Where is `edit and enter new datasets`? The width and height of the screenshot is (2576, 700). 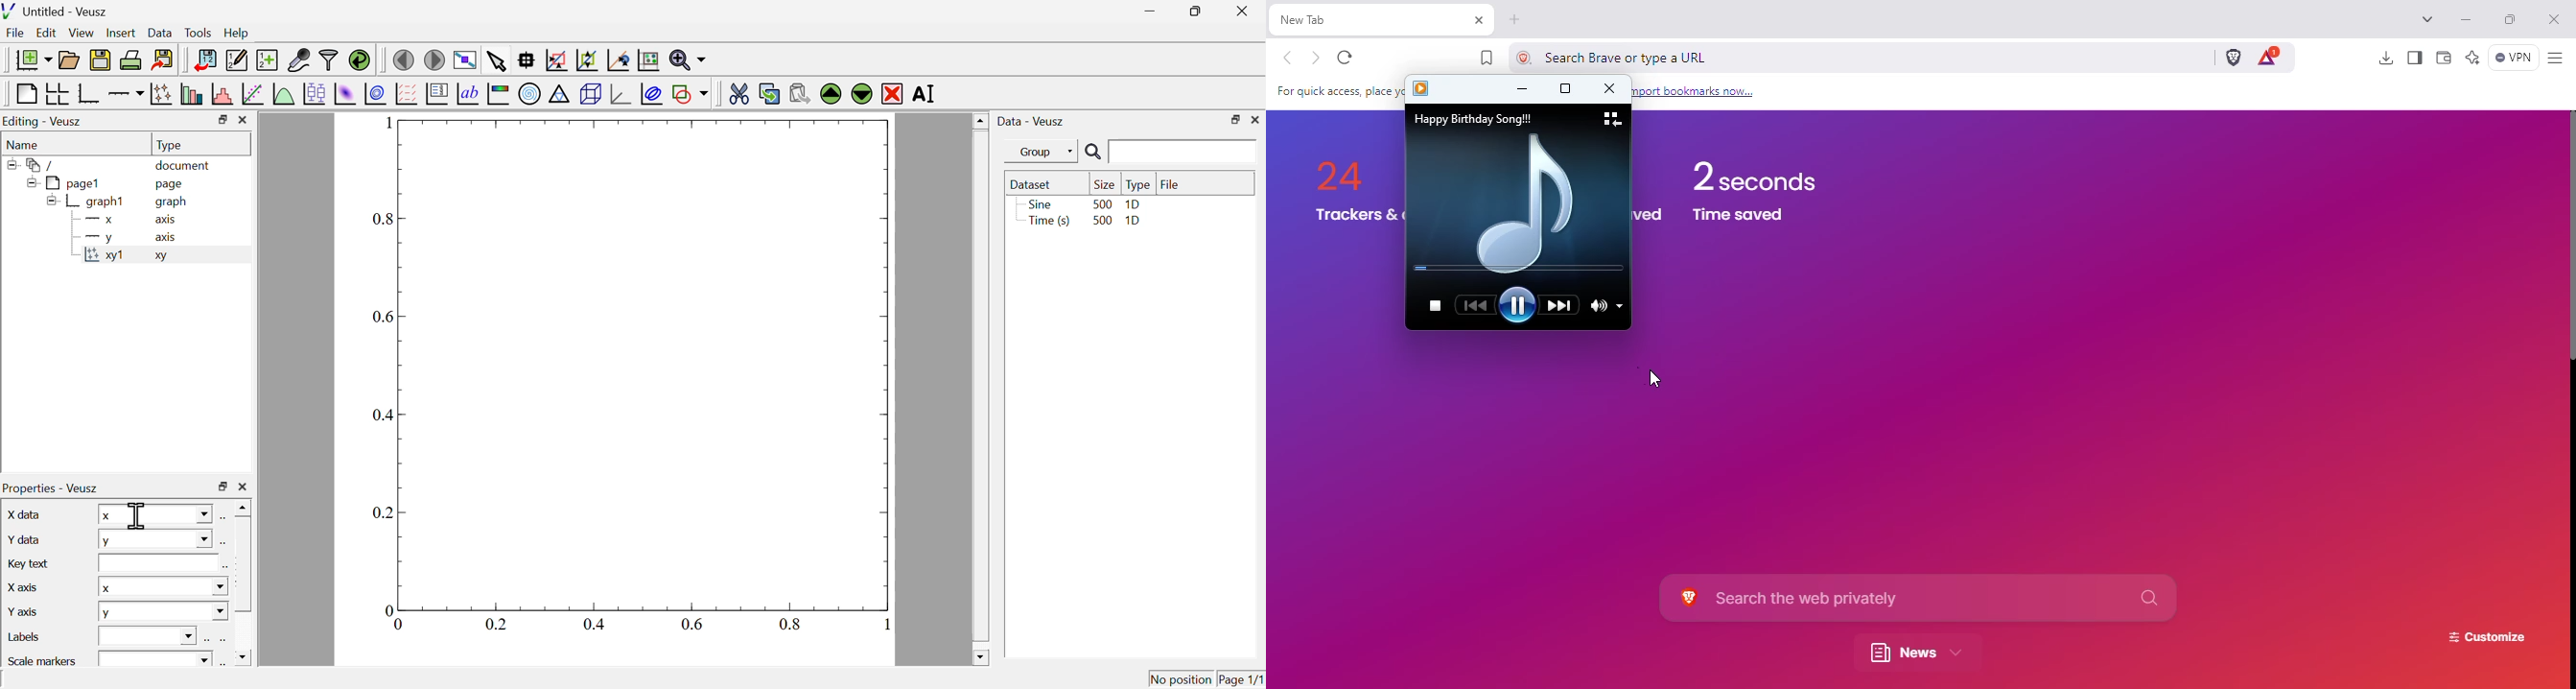
edit and enter new datasets is located at coordinates (235, 60).